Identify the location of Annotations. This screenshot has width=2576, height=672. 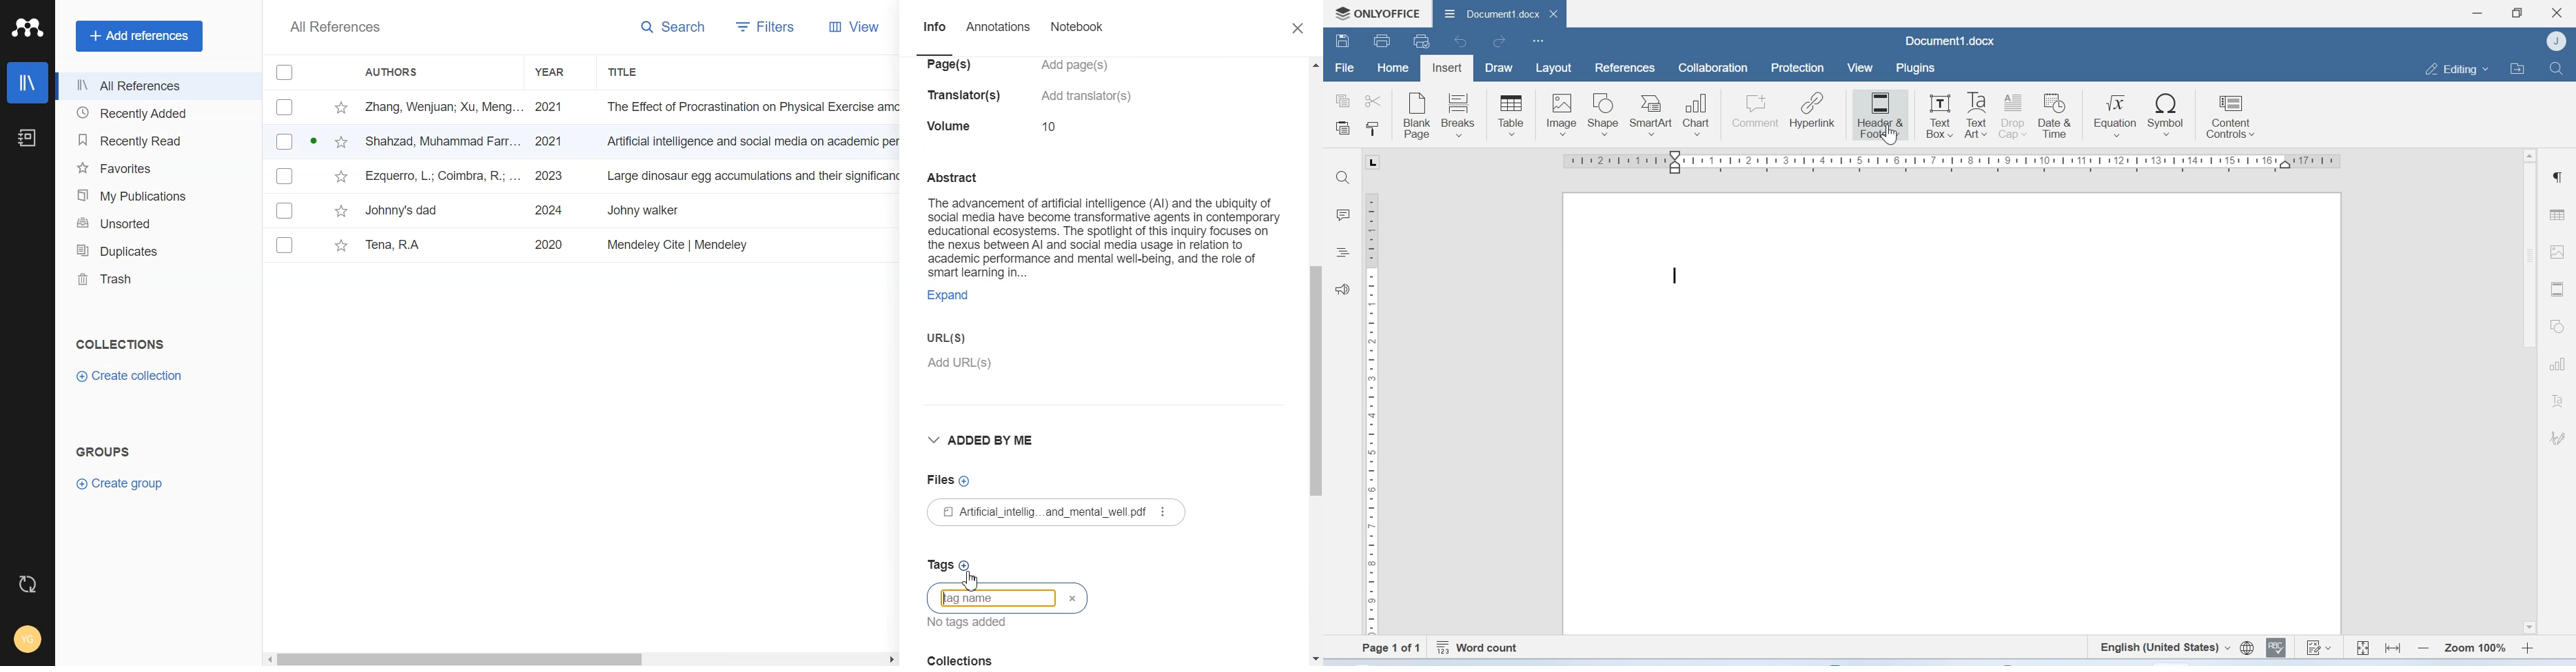
(999, 34).